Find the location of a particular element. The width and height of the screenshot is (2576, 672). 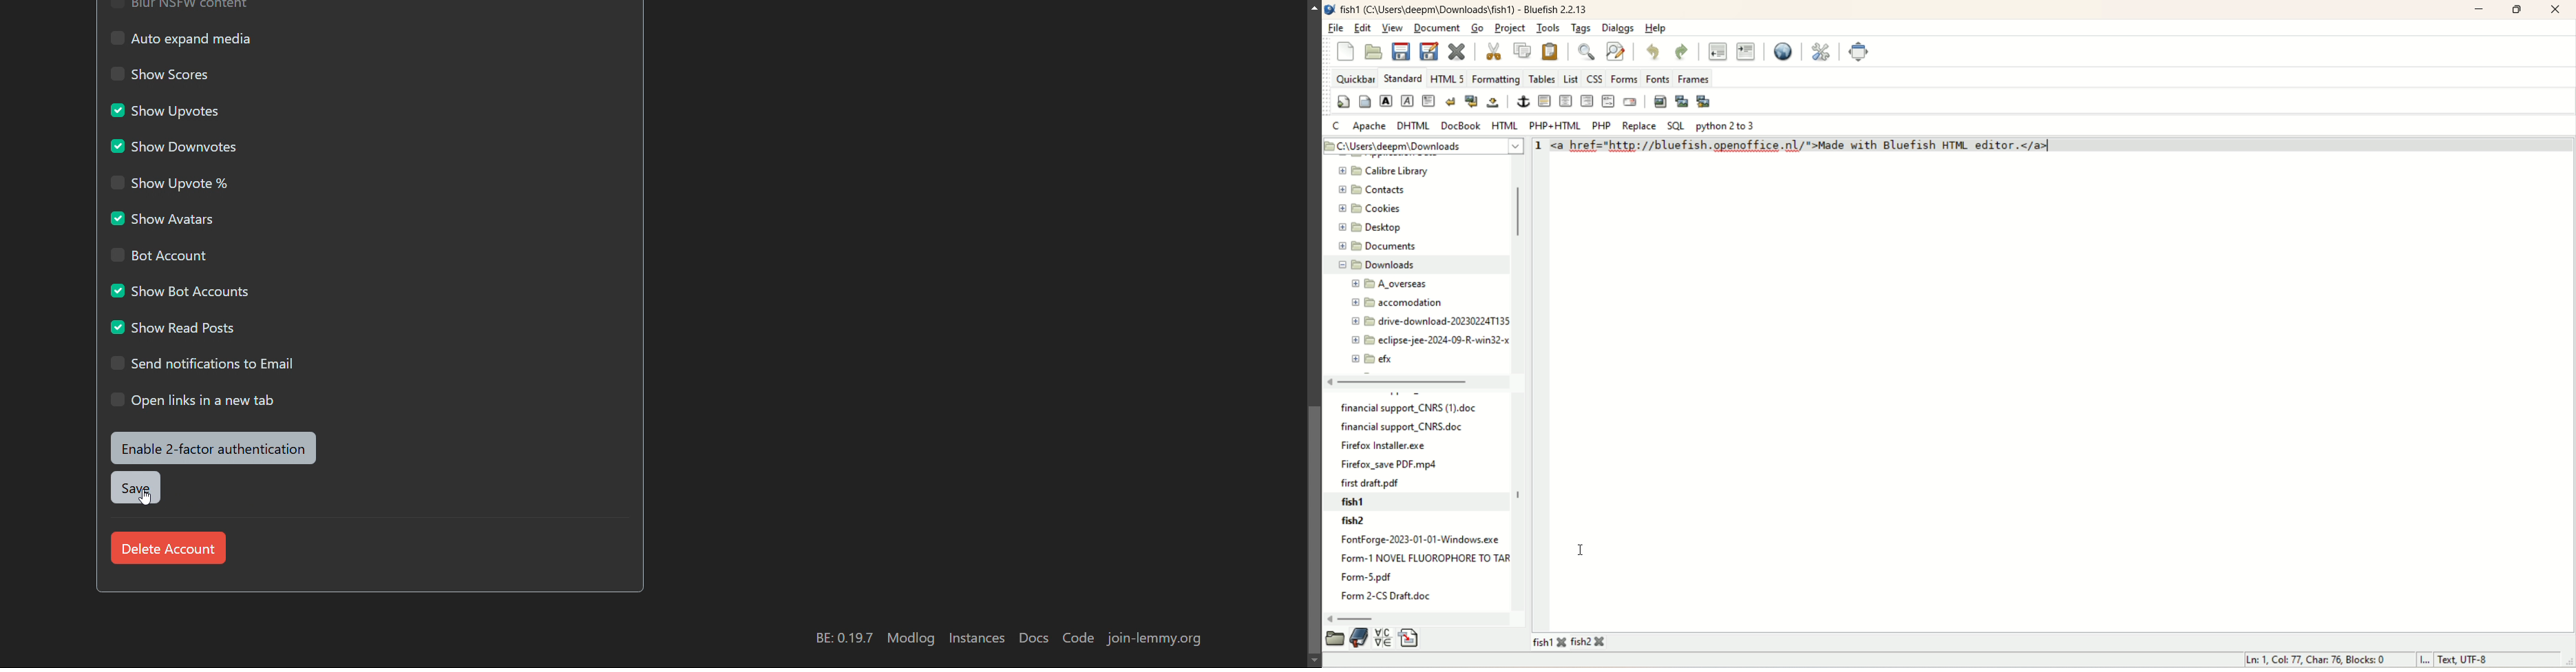

break is located at coordinates (1452, 103).